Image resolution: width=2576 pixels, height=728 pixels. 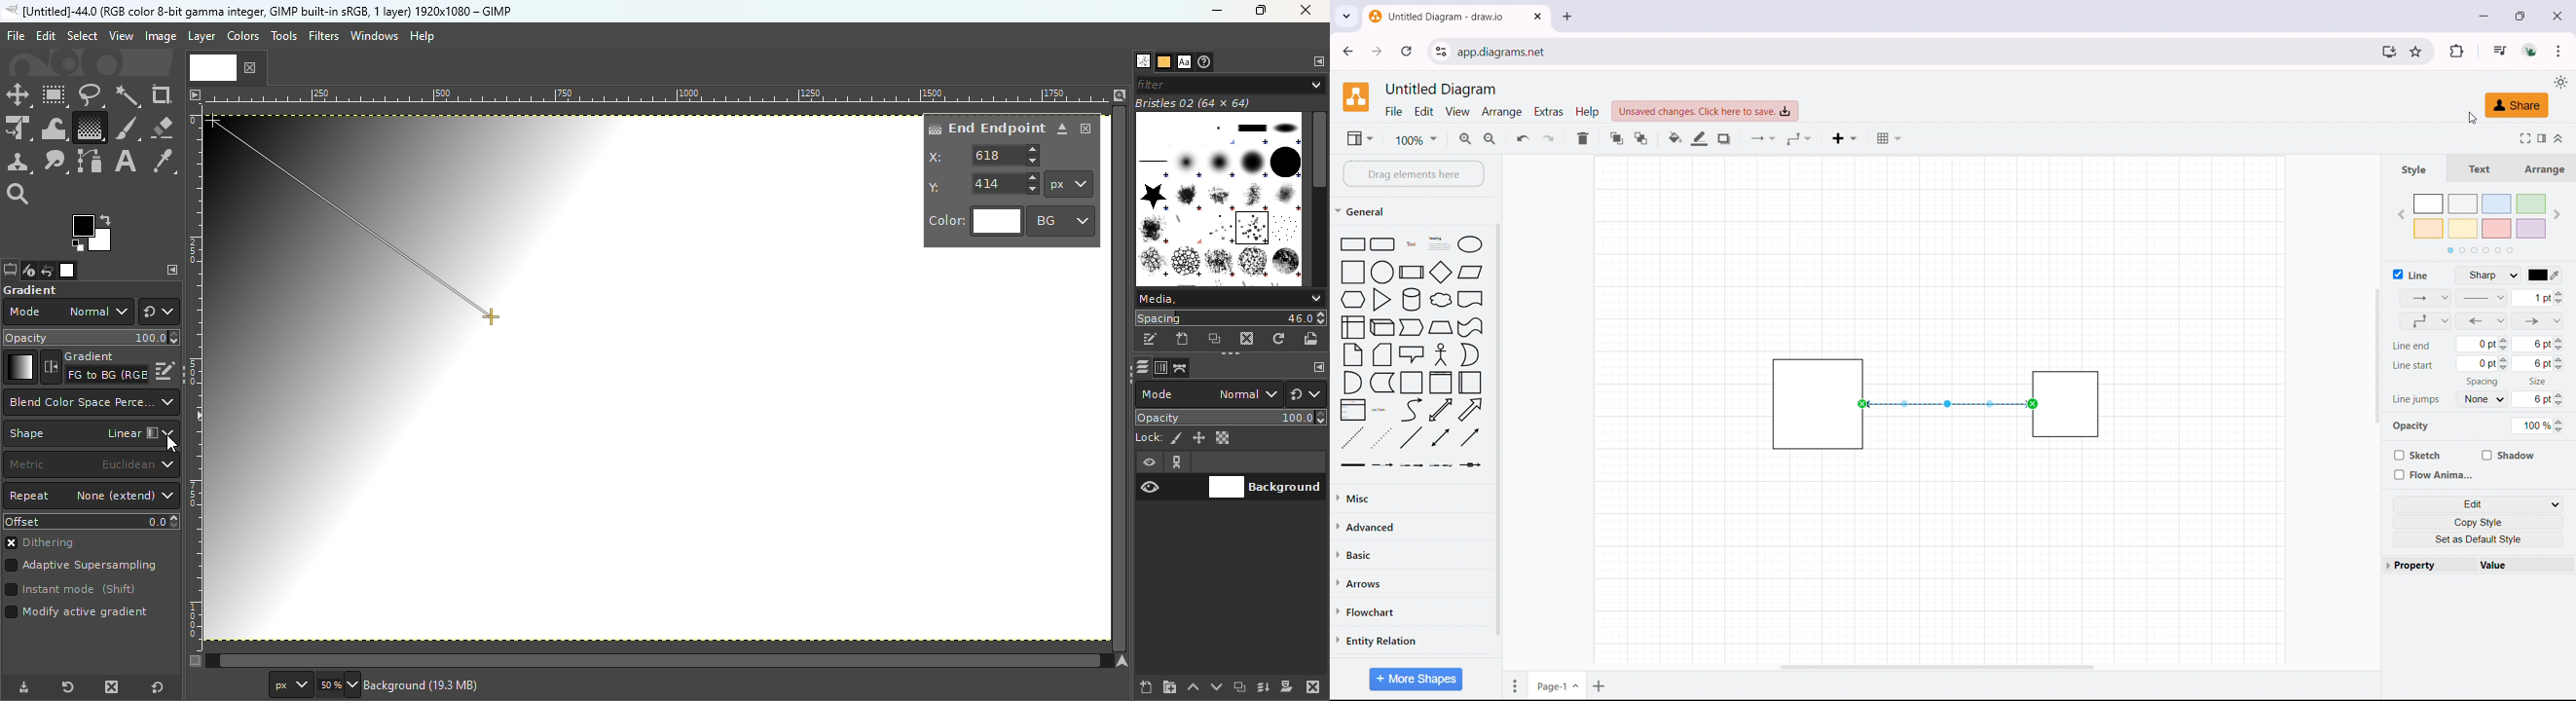 What do you see at coordinates (129, 95) in the screenshot?
I see `Fuzzy select tool ` at bounding box center [129, 95].